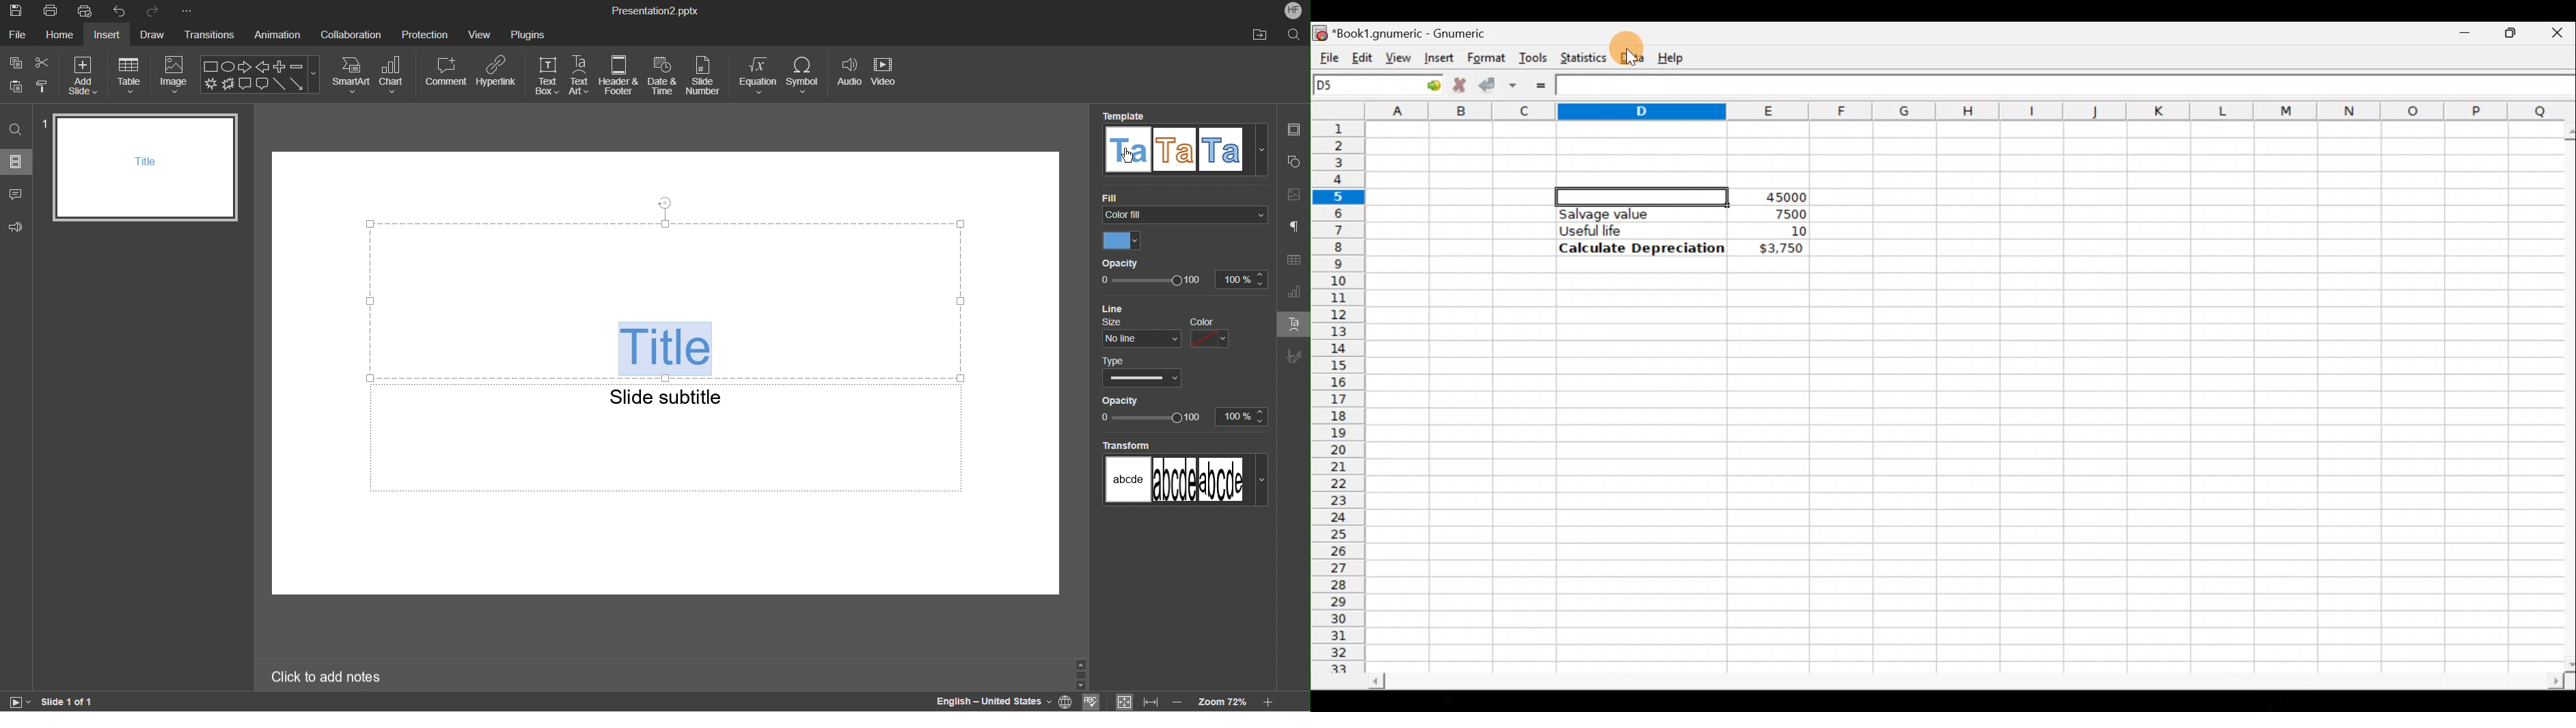 The height and width of the screenshot is (728, 2576). Describe the element at coordinates (18, 162) in the screenshot. I see `Slides` at that location.